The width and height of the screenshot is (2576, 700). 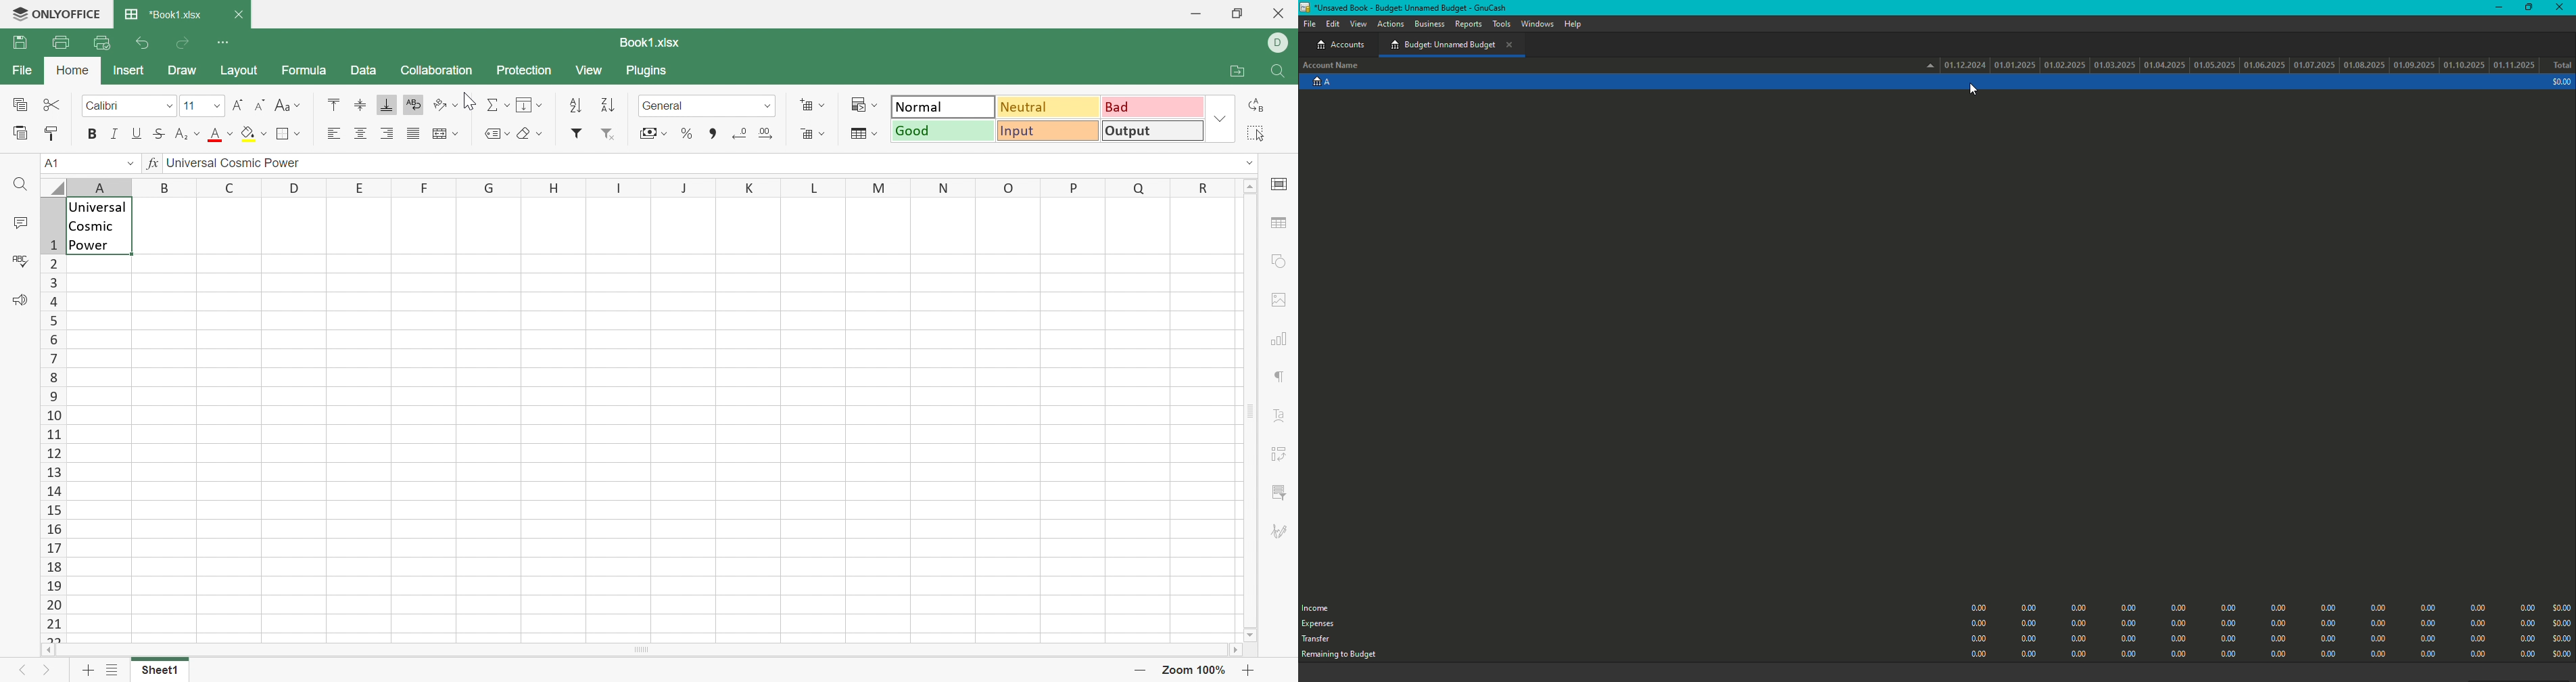 I want to click on Increment font size, so click(x=242, y=104).